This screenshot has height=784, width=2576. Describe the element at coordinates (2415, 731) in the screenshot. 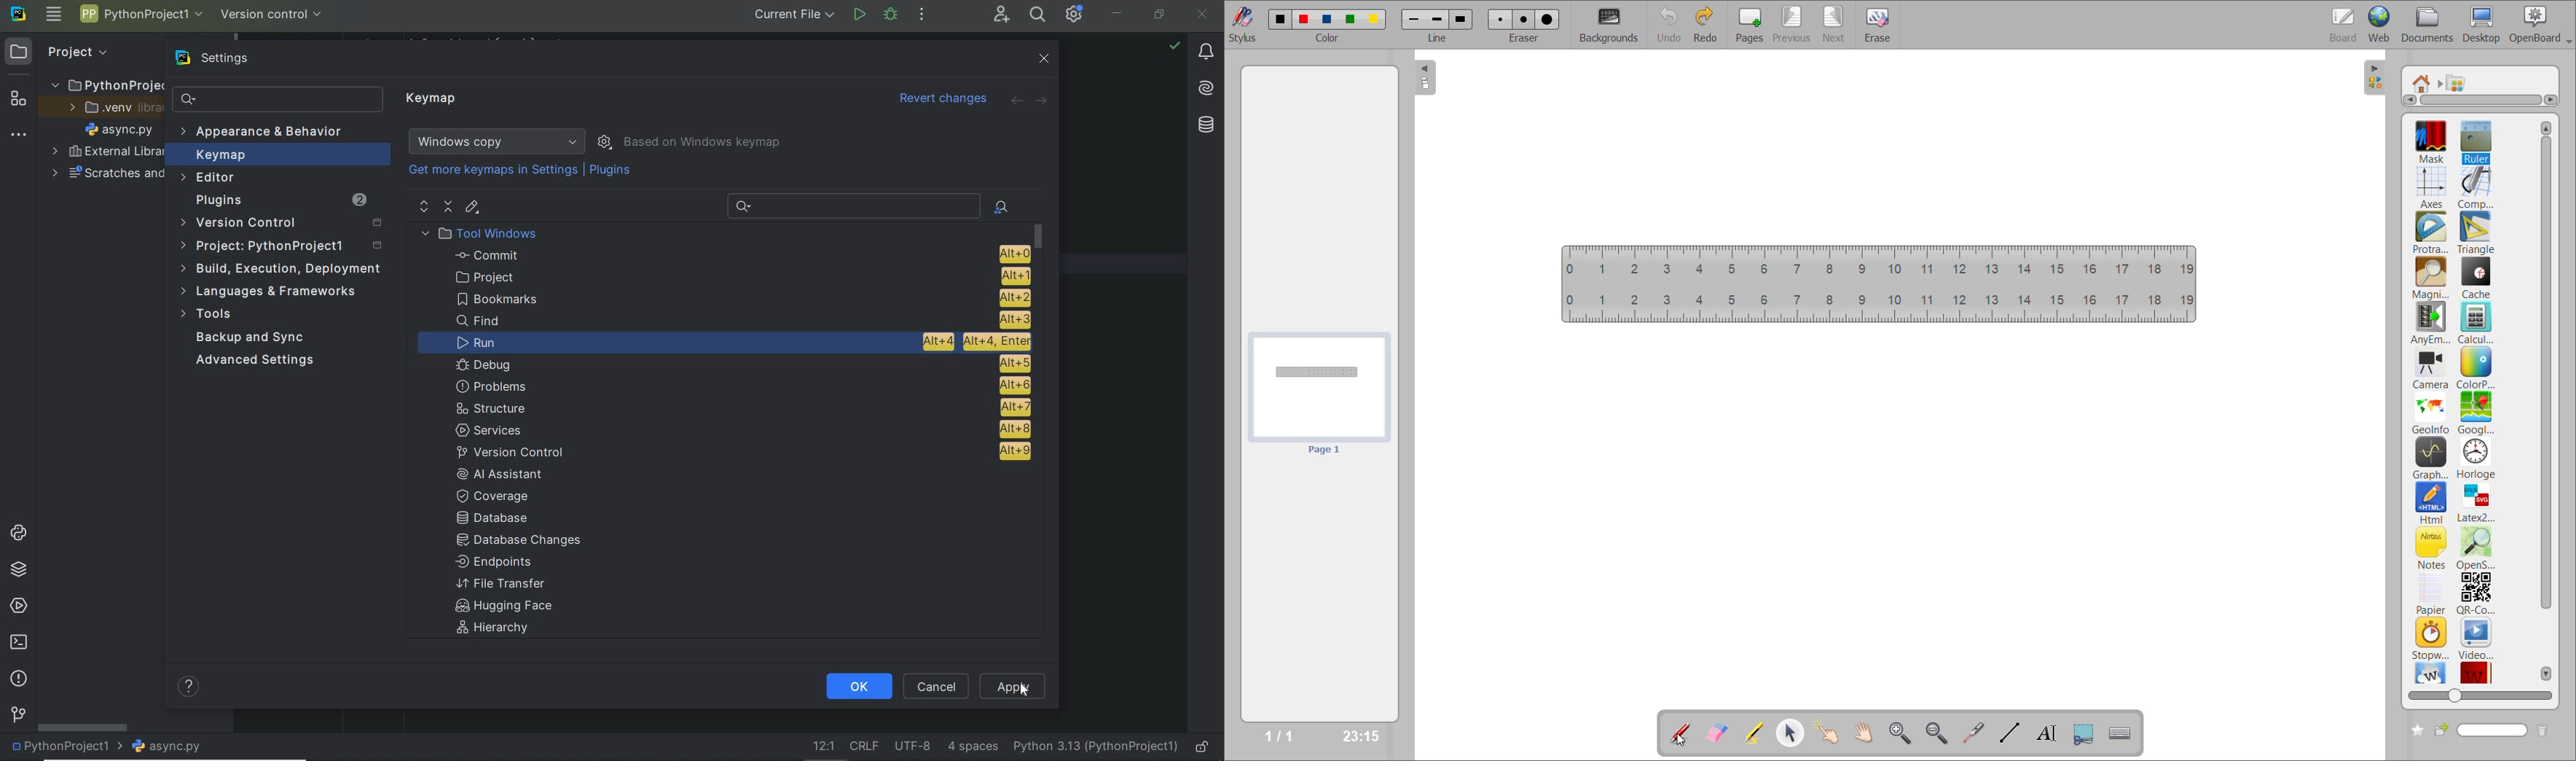

I see `create new folder` at that location.